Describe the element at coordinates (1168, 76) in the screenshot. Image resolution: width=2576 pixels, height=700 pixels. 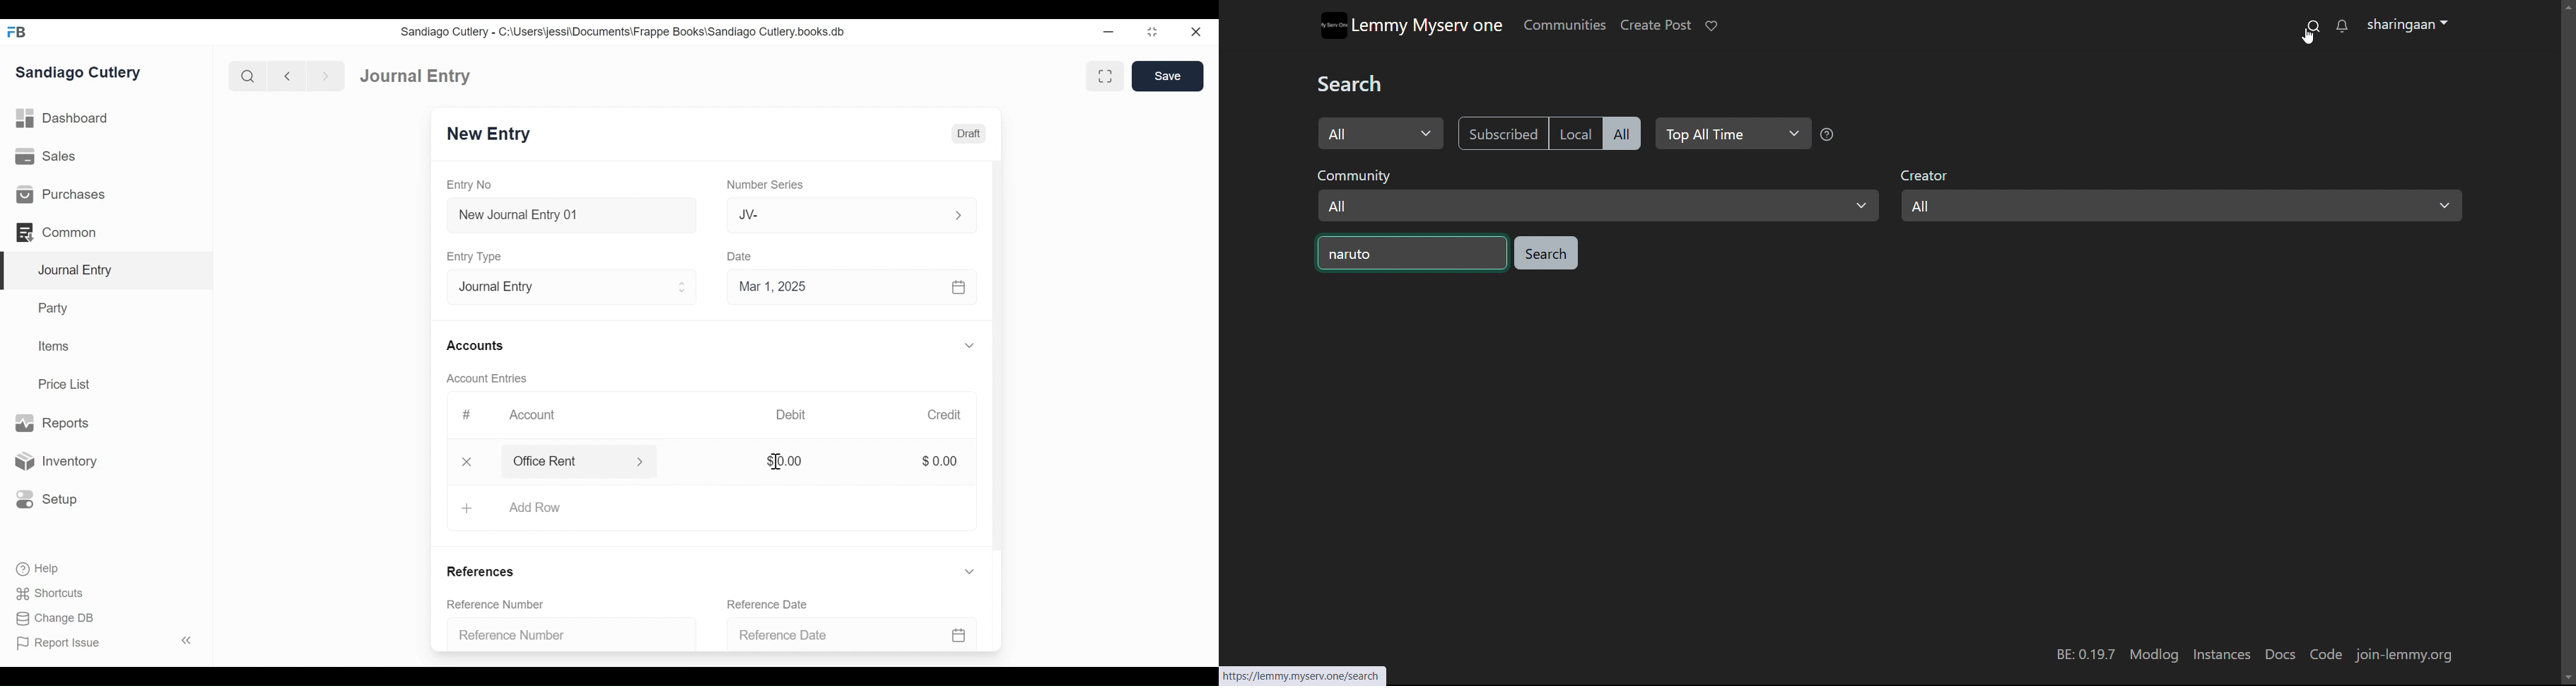
I see `Save` at that location.